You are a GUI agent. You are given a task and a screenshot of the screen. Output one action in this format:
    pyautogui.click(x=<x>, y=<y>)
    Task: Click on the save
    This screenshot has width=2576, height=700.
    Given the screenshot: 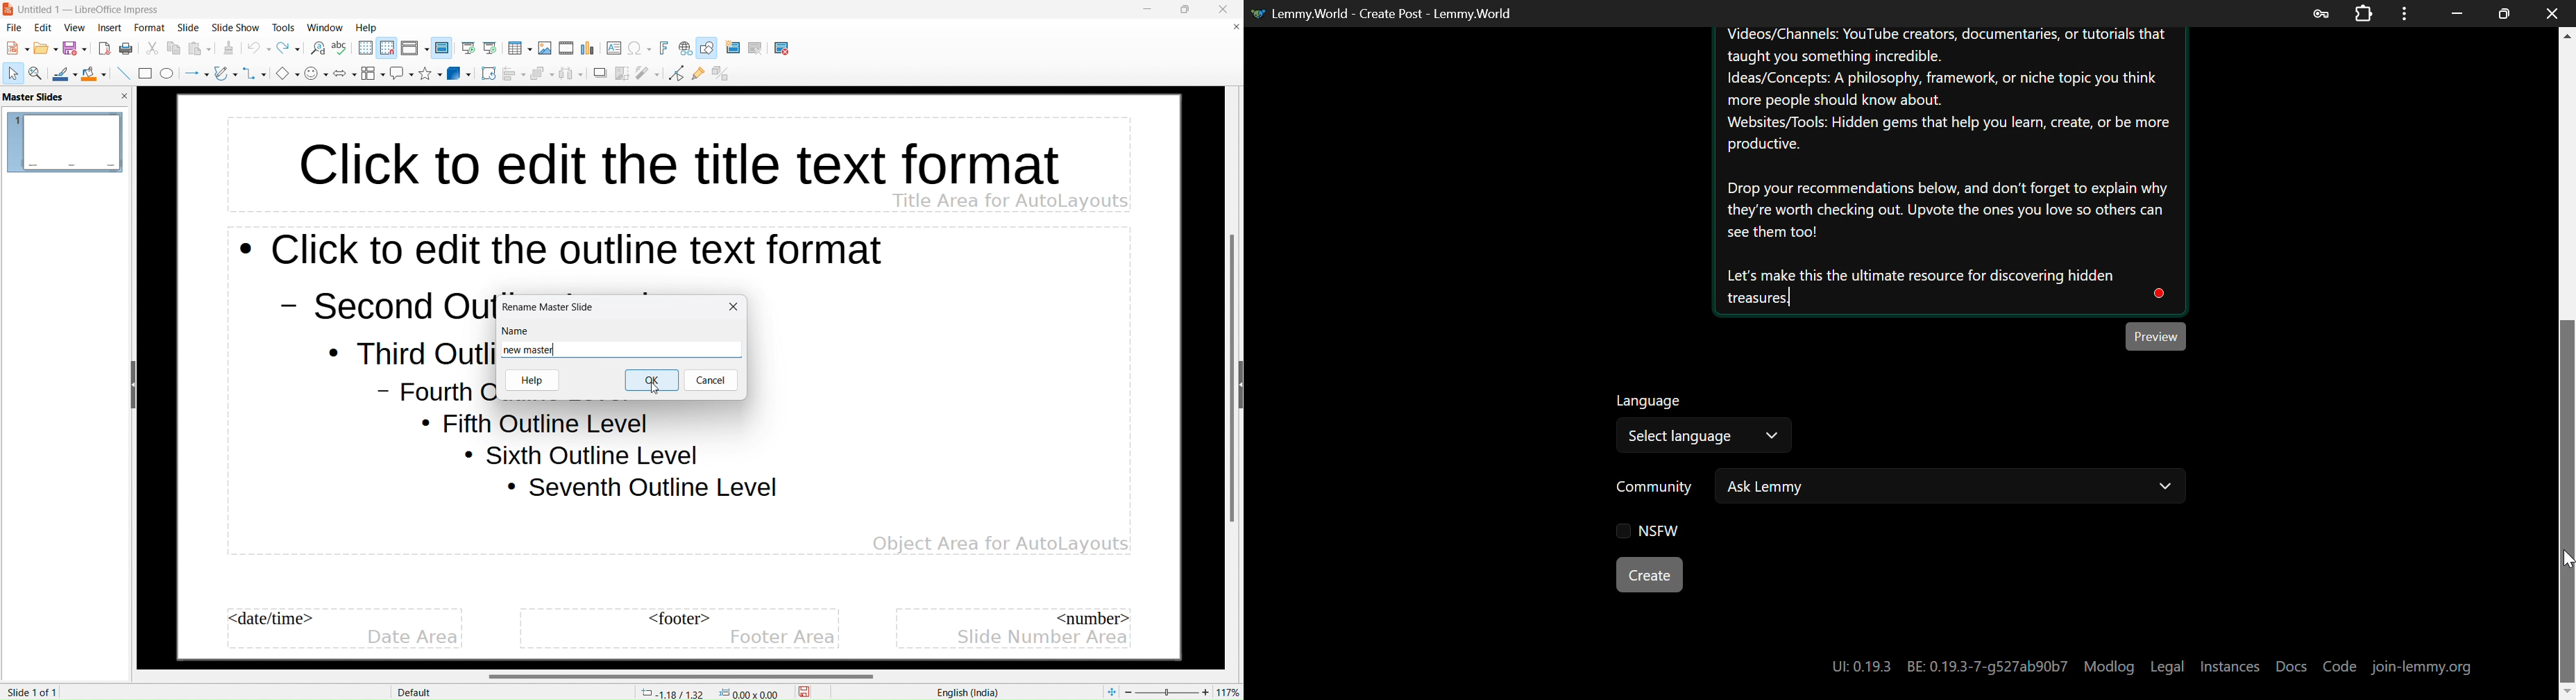 What is the action you would take?
    pyautogui.click(x=127, y=49)
    